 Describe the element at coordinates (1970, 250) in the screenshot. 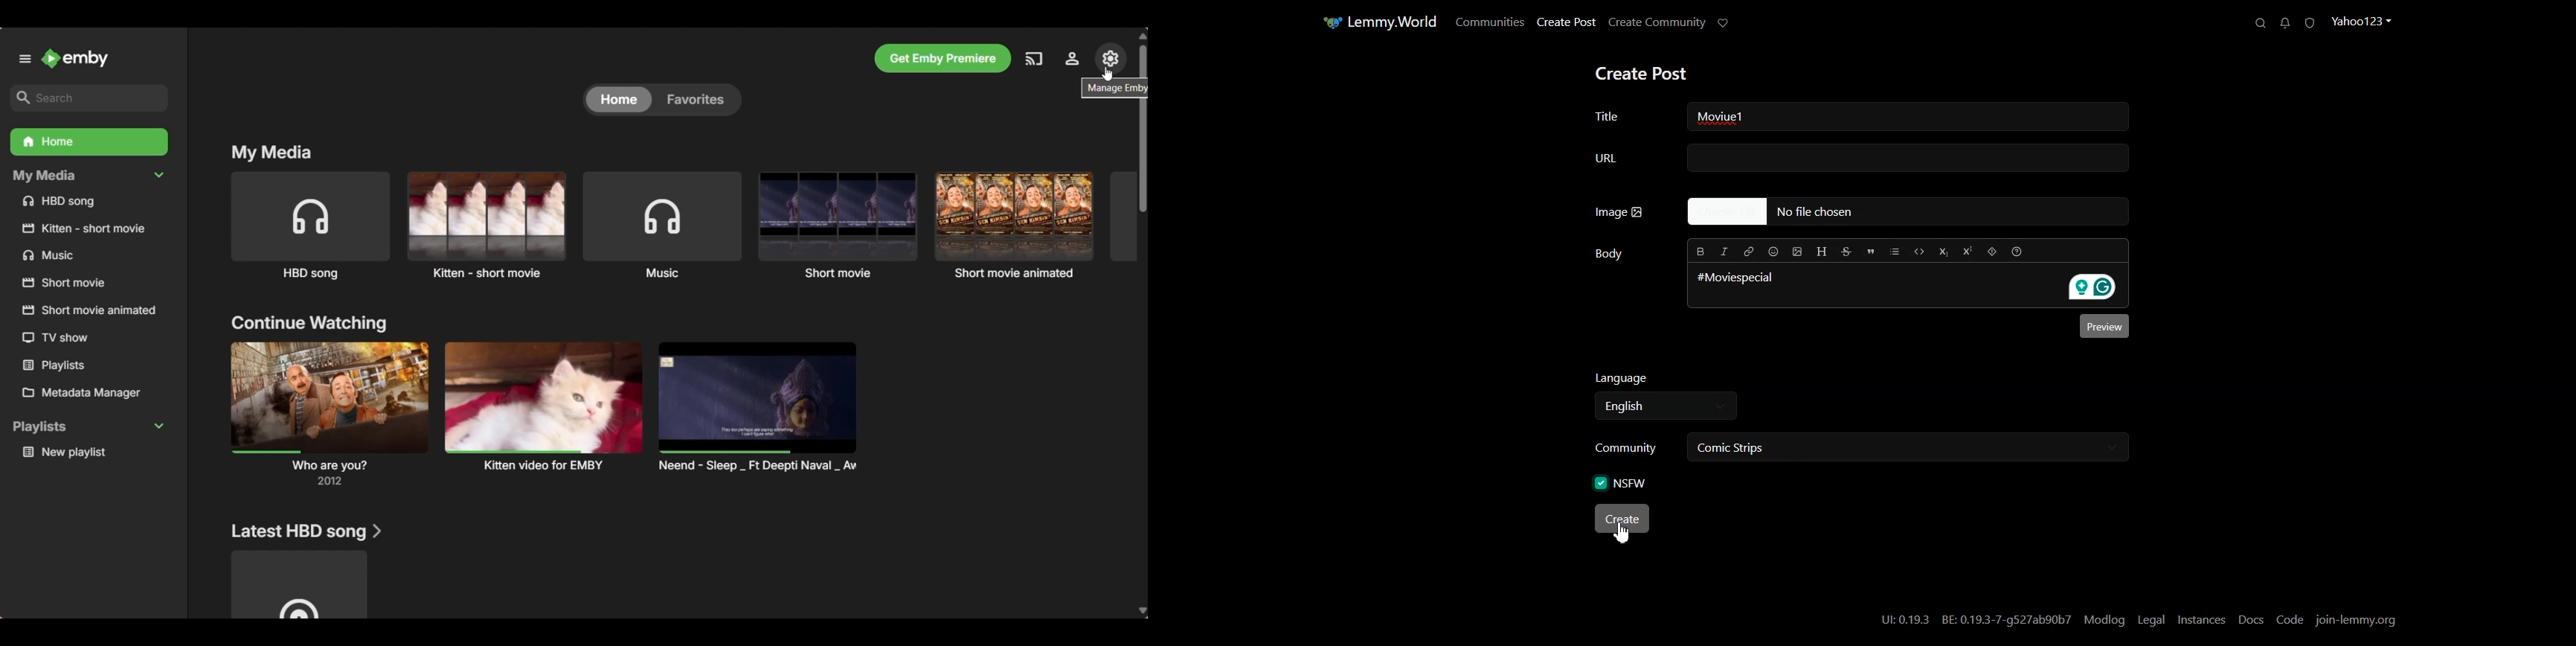

I see `Superscript` at that location.